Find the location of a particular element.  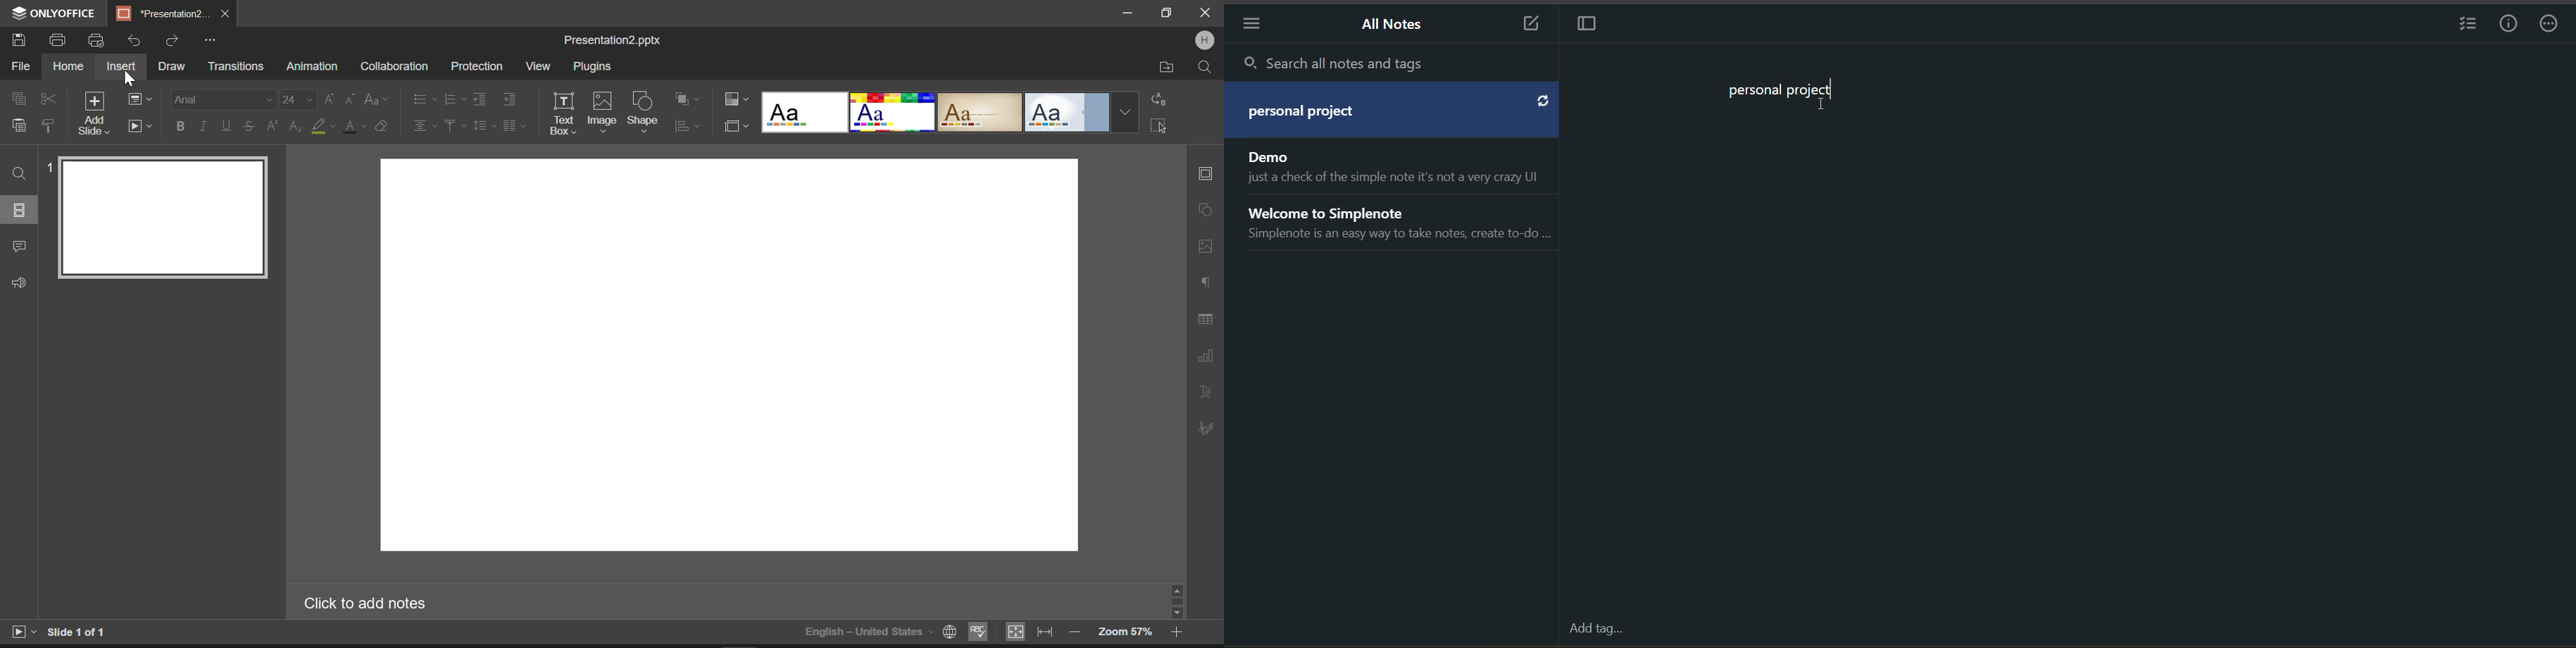

Close is located at coordinates (1205, 14).